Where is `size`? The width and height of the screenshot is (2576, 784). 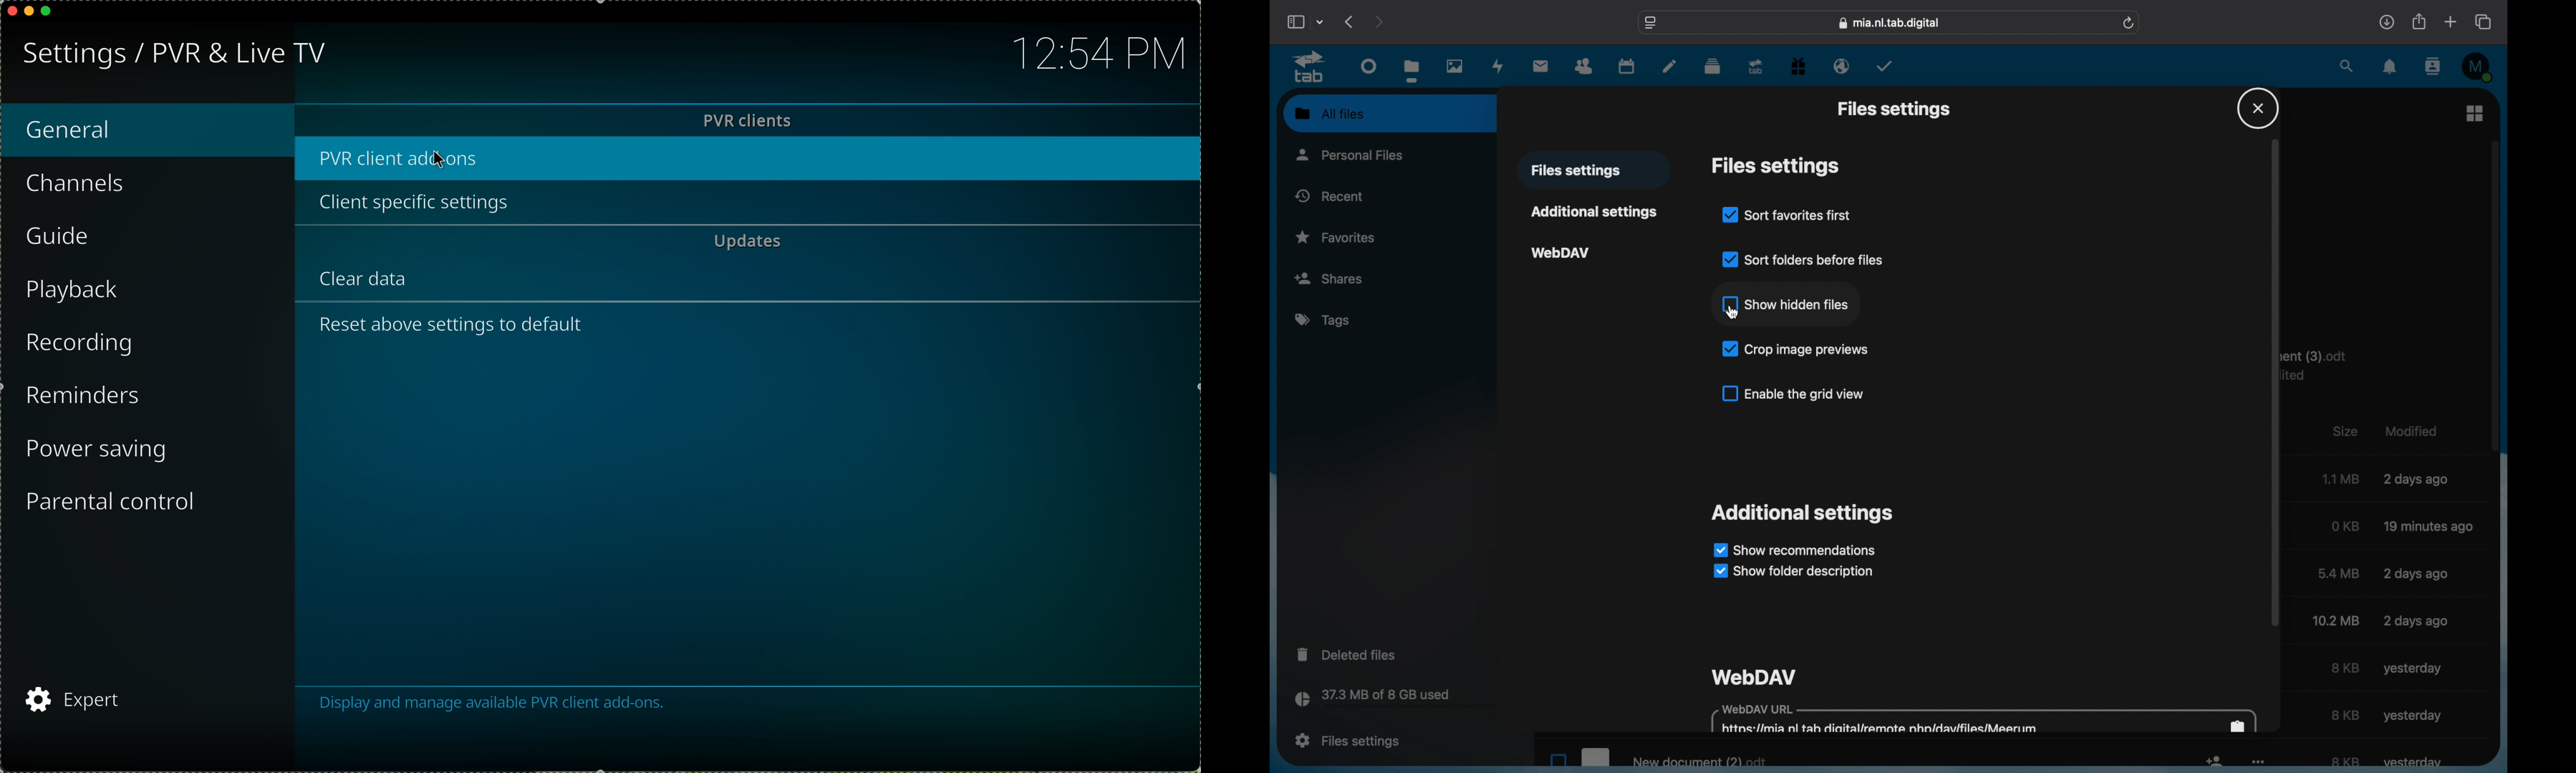
size is located at coordinates (2347, 525).